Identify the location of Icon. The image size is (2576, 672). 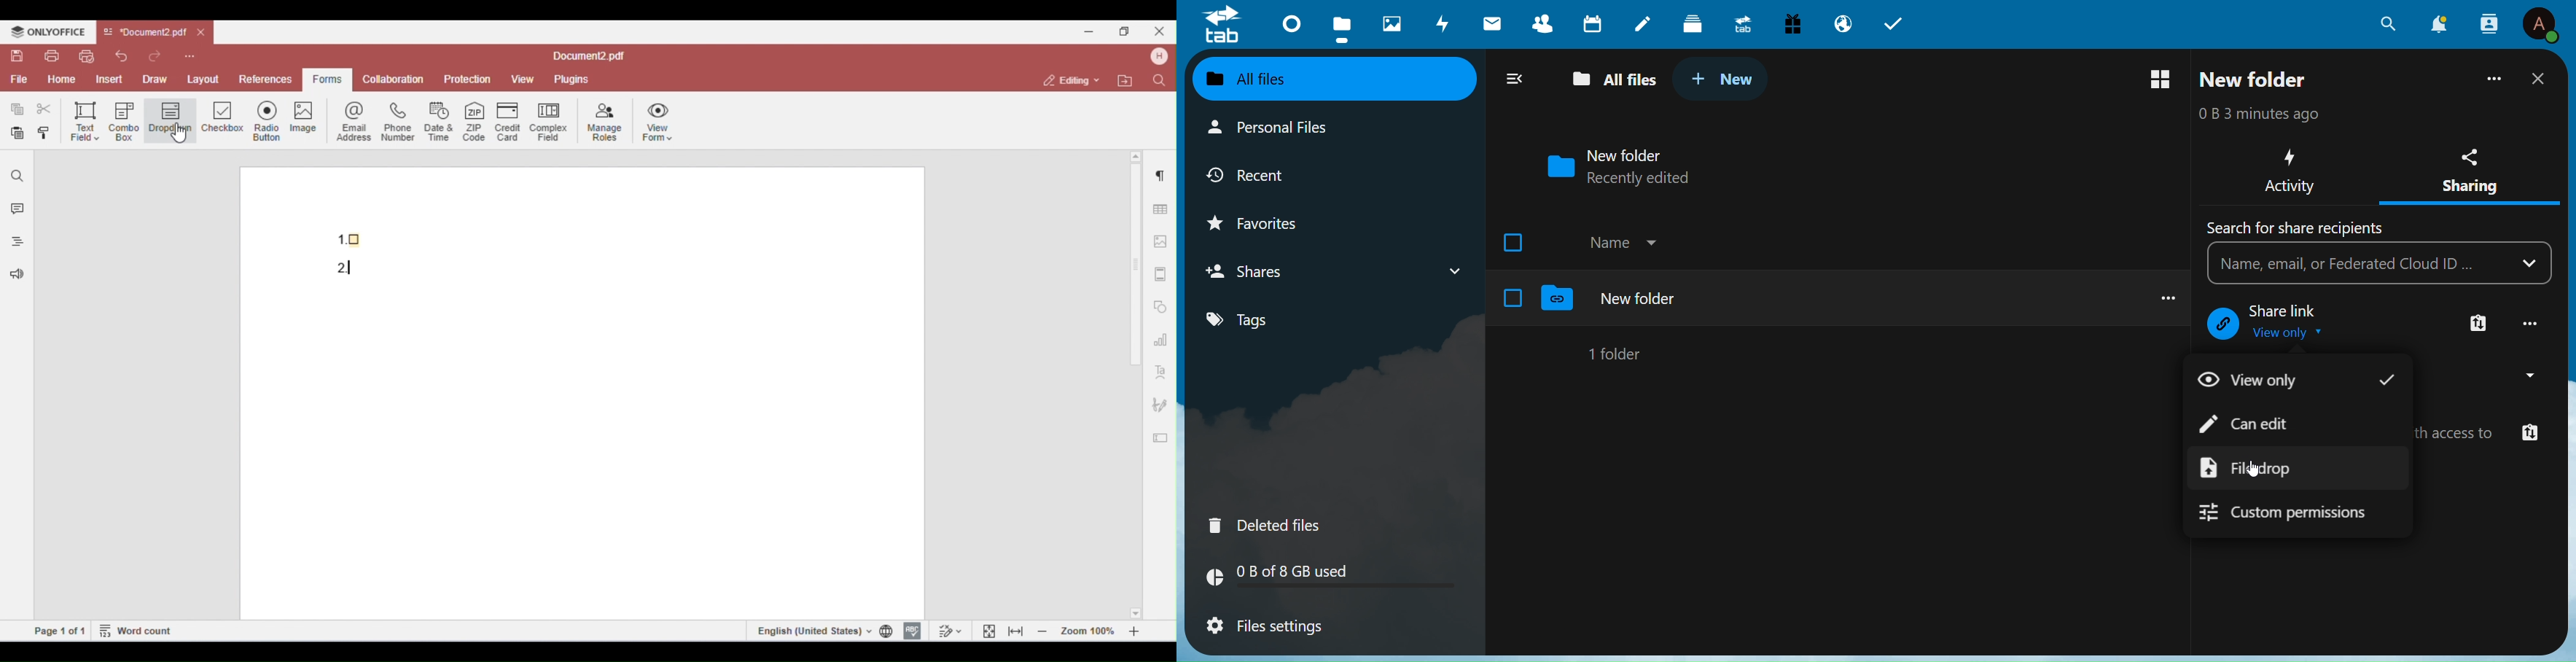
(2222, 324).